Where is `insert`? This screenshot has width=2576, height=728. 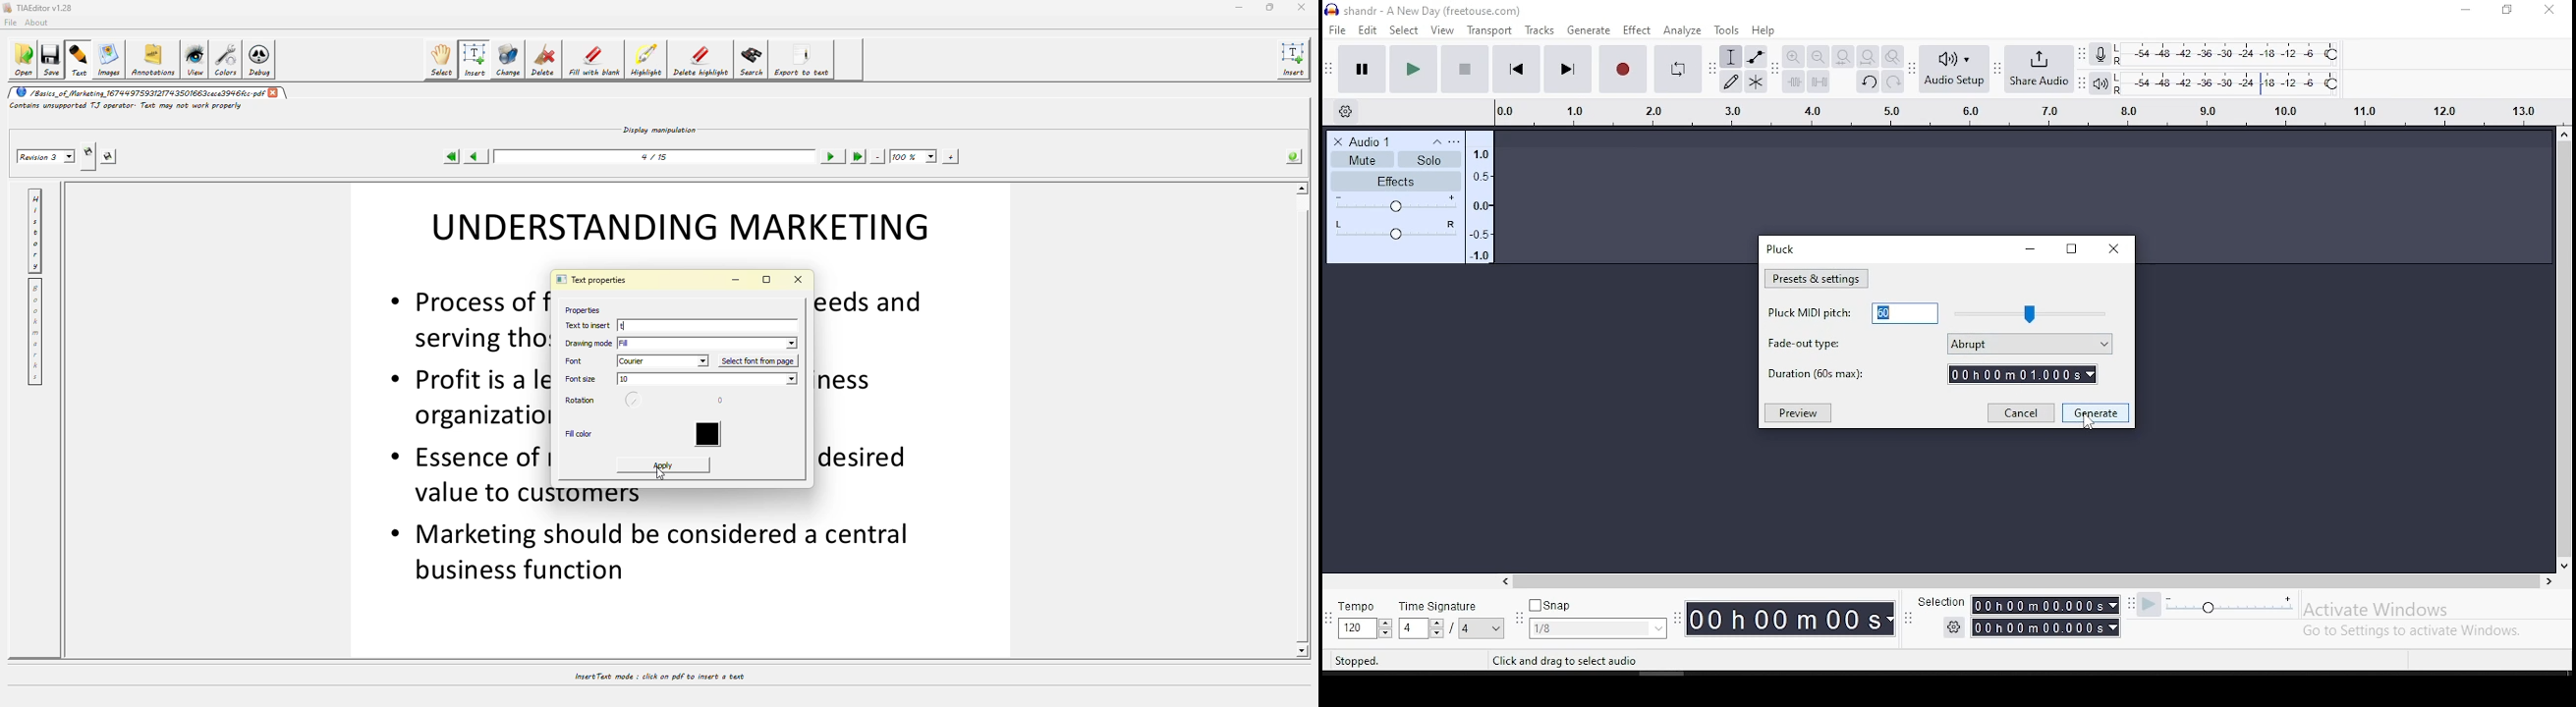 insert is located at coordinates (477, 59).